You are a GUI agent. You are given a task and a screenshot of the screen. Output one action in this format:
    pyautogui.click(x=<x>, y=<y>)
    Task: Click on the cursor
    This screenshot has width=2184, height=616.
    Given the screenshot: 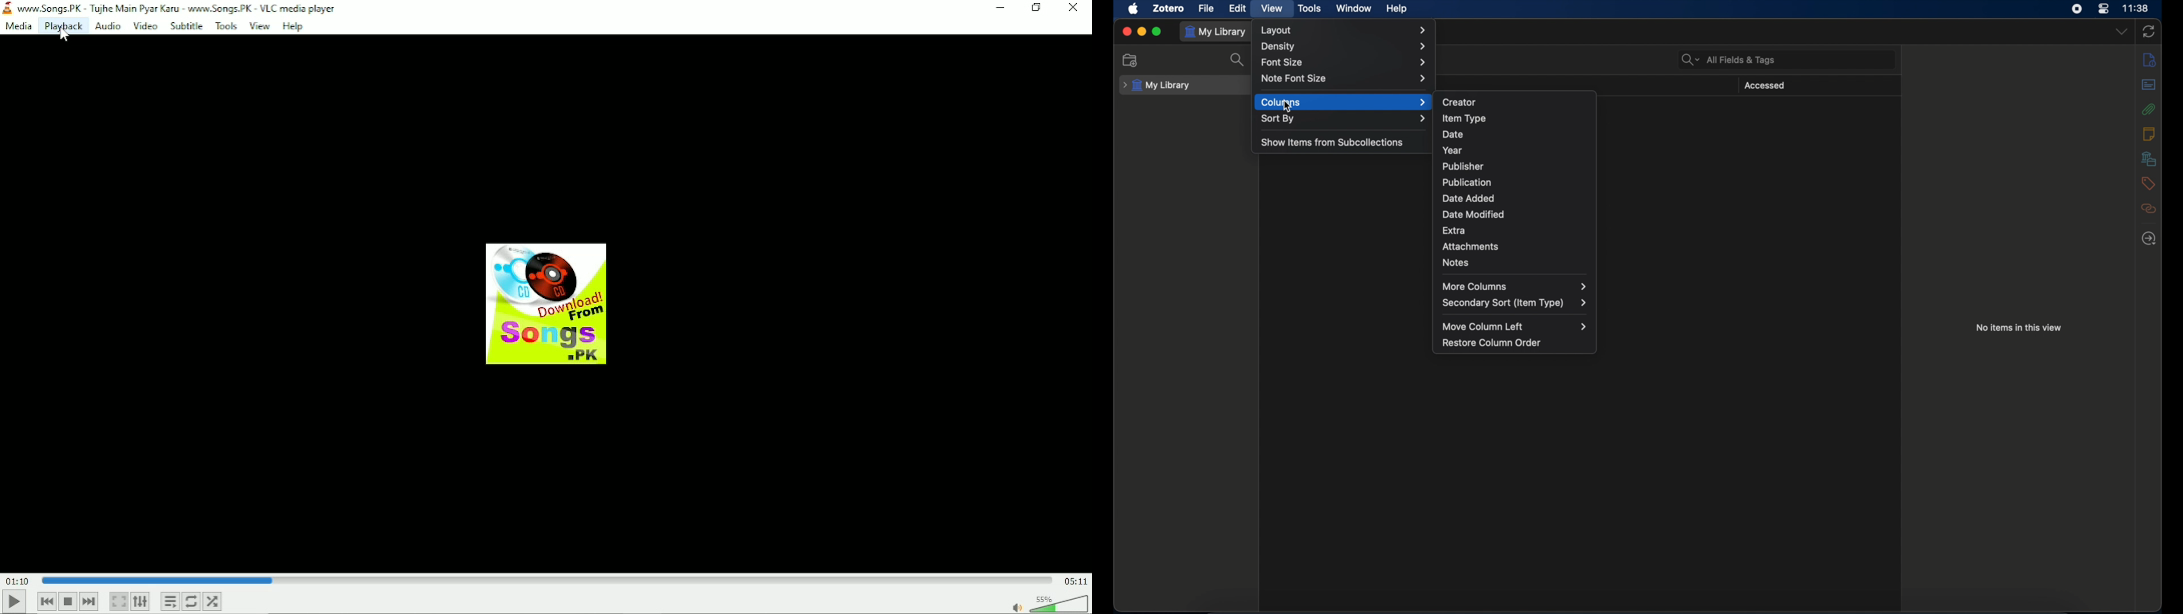 What is the action you would take?
    pyautogui.click(x=66, y=38)
    